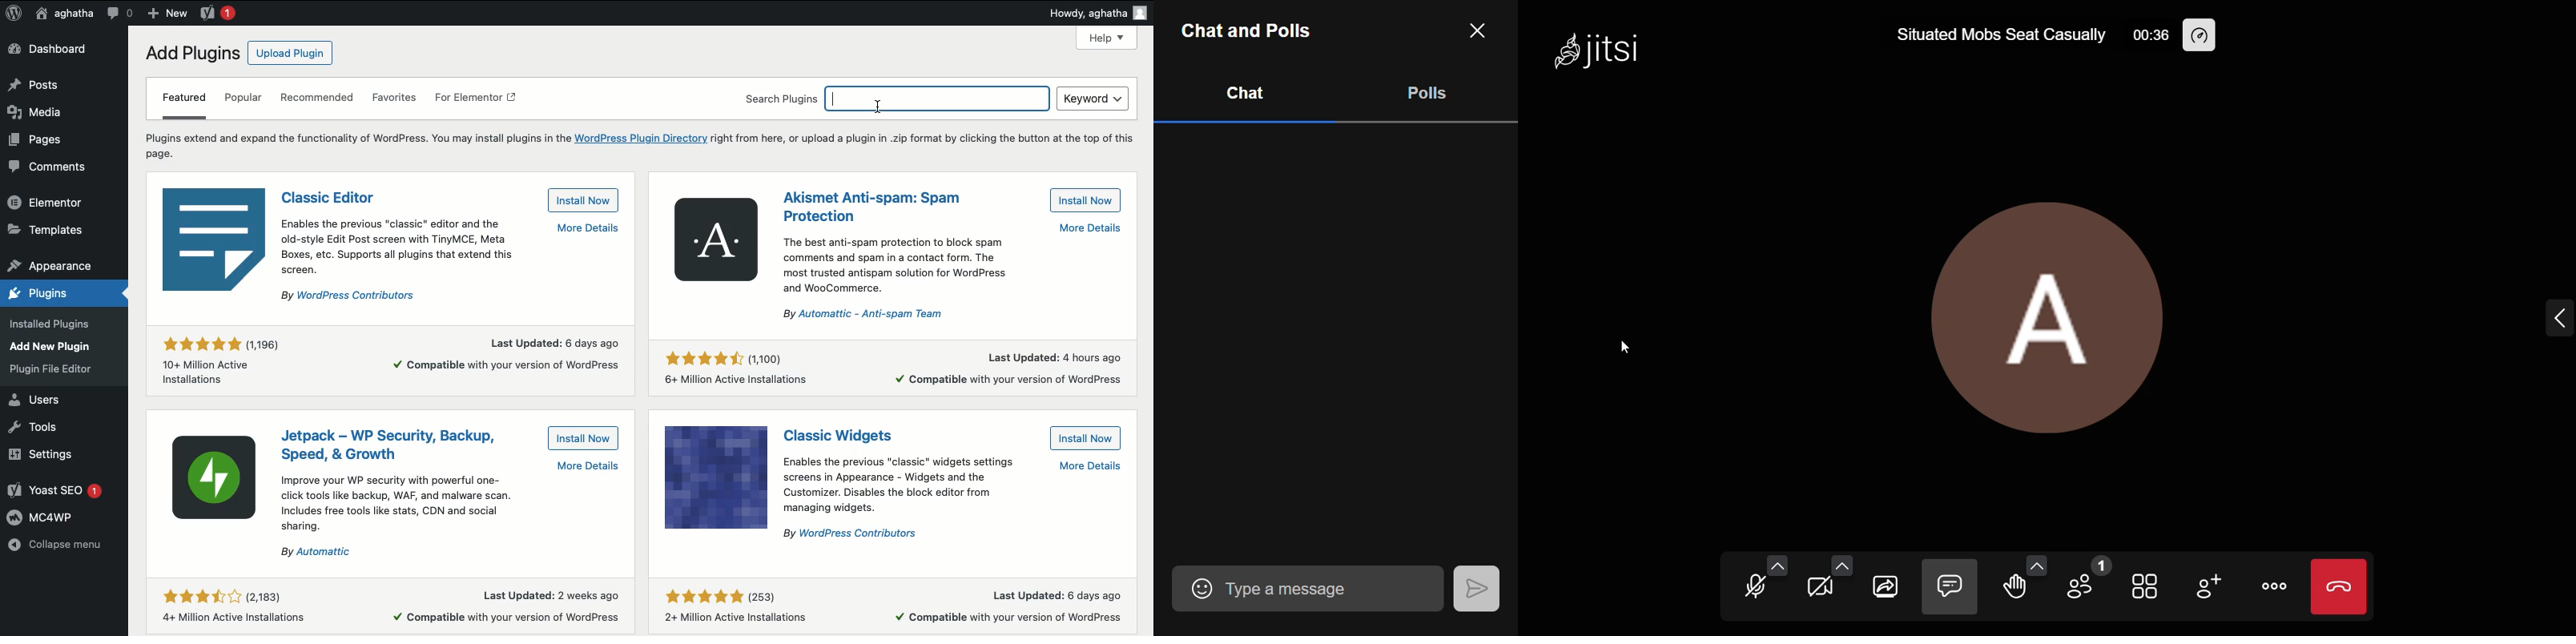  I want to click on Chat and Polls, so click(1250, 27).